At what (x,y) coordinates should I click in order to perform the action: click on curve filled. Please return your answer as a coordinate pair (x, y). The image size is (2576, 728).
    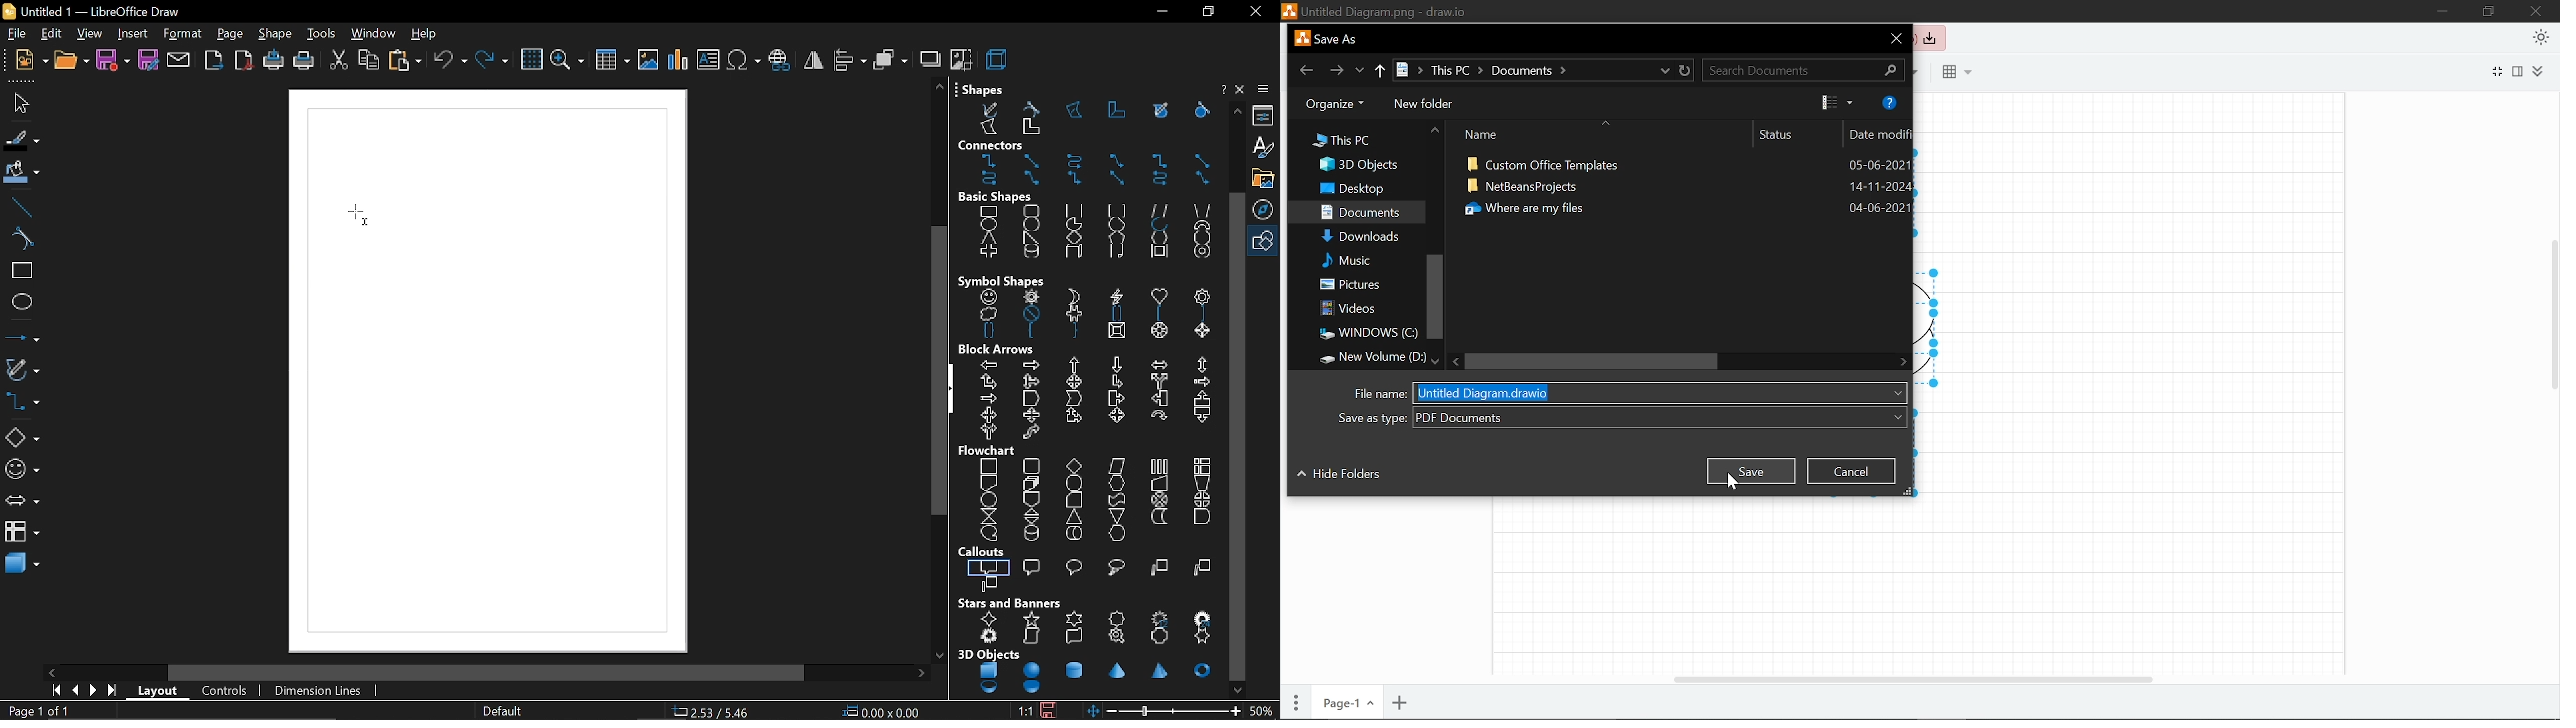
    Looking at the image, I should click on (1198, 111).